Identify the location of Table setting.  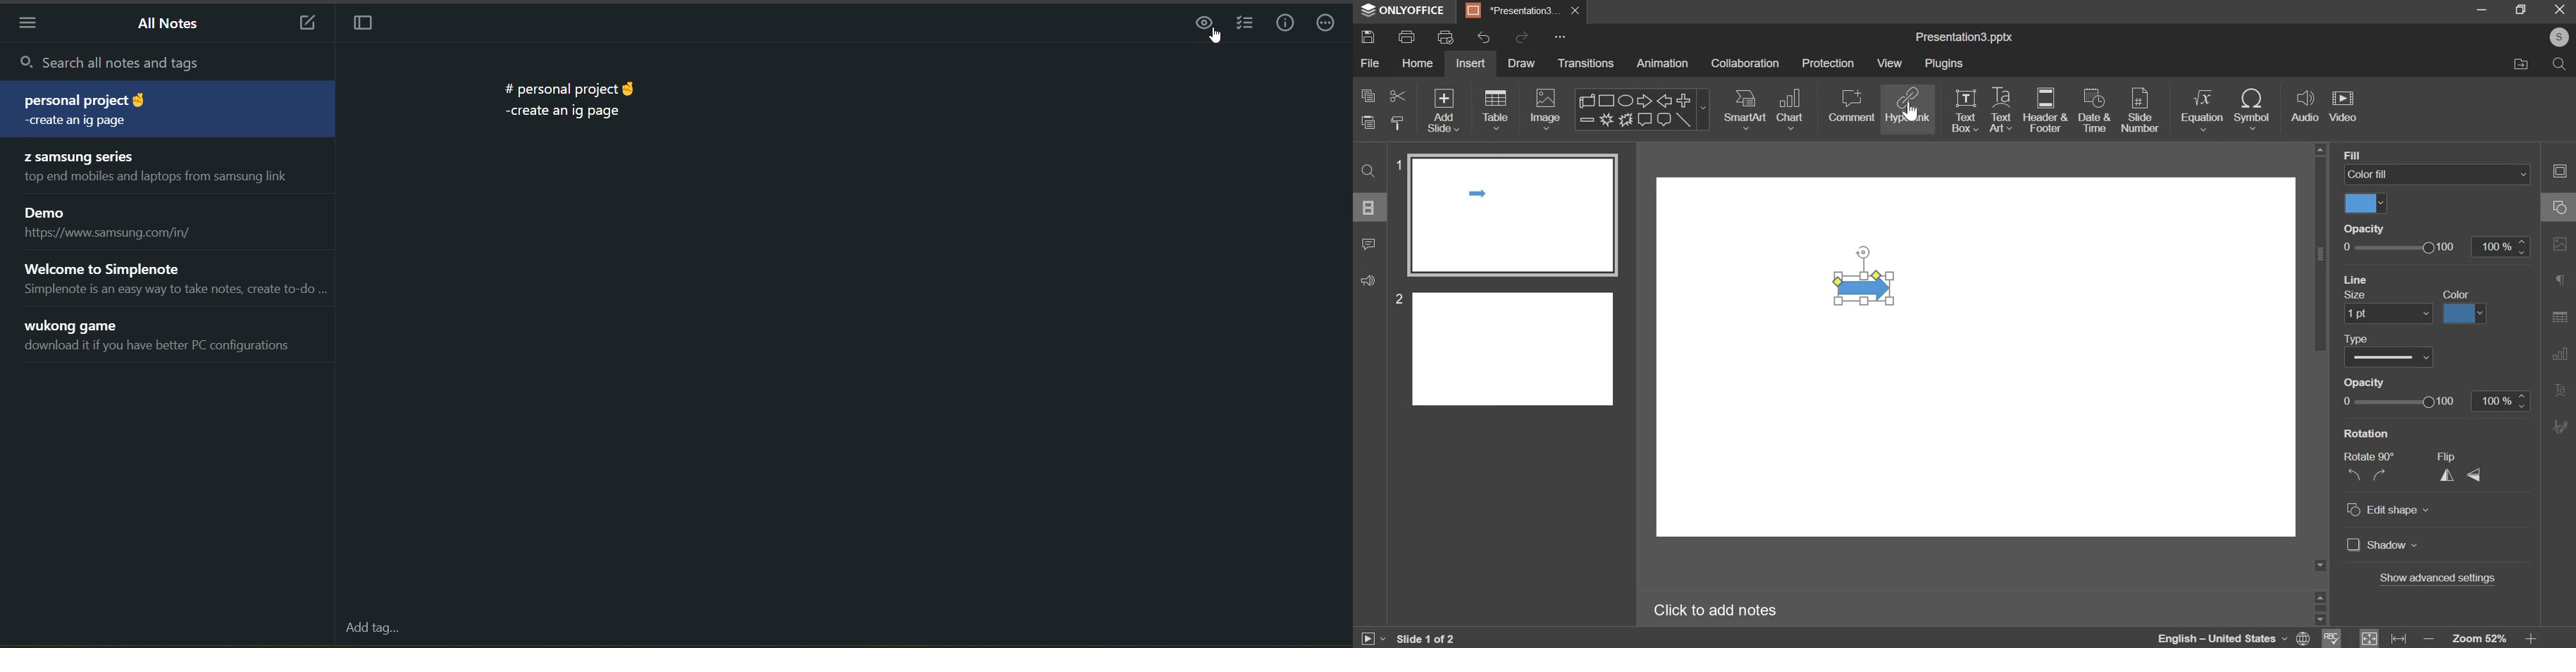
(2560, 319).